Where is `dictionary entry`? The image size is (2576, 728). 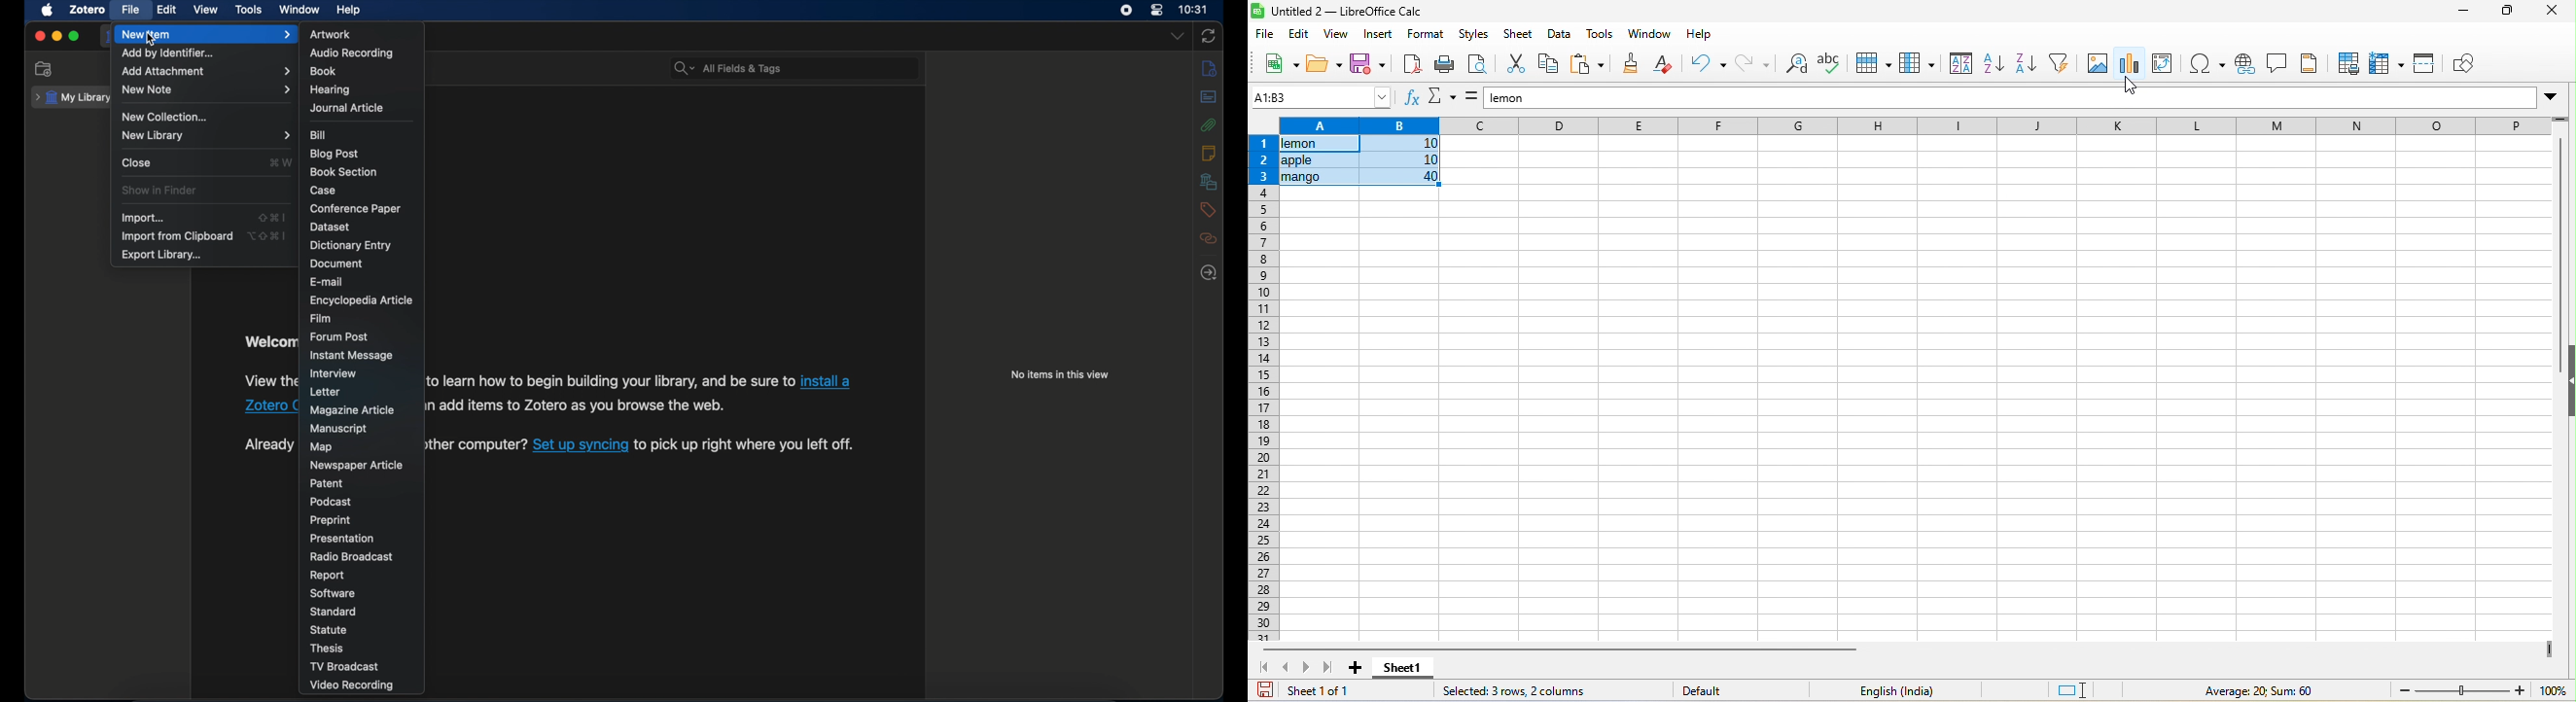 dictionary entry is located at coordinates (350, 246).